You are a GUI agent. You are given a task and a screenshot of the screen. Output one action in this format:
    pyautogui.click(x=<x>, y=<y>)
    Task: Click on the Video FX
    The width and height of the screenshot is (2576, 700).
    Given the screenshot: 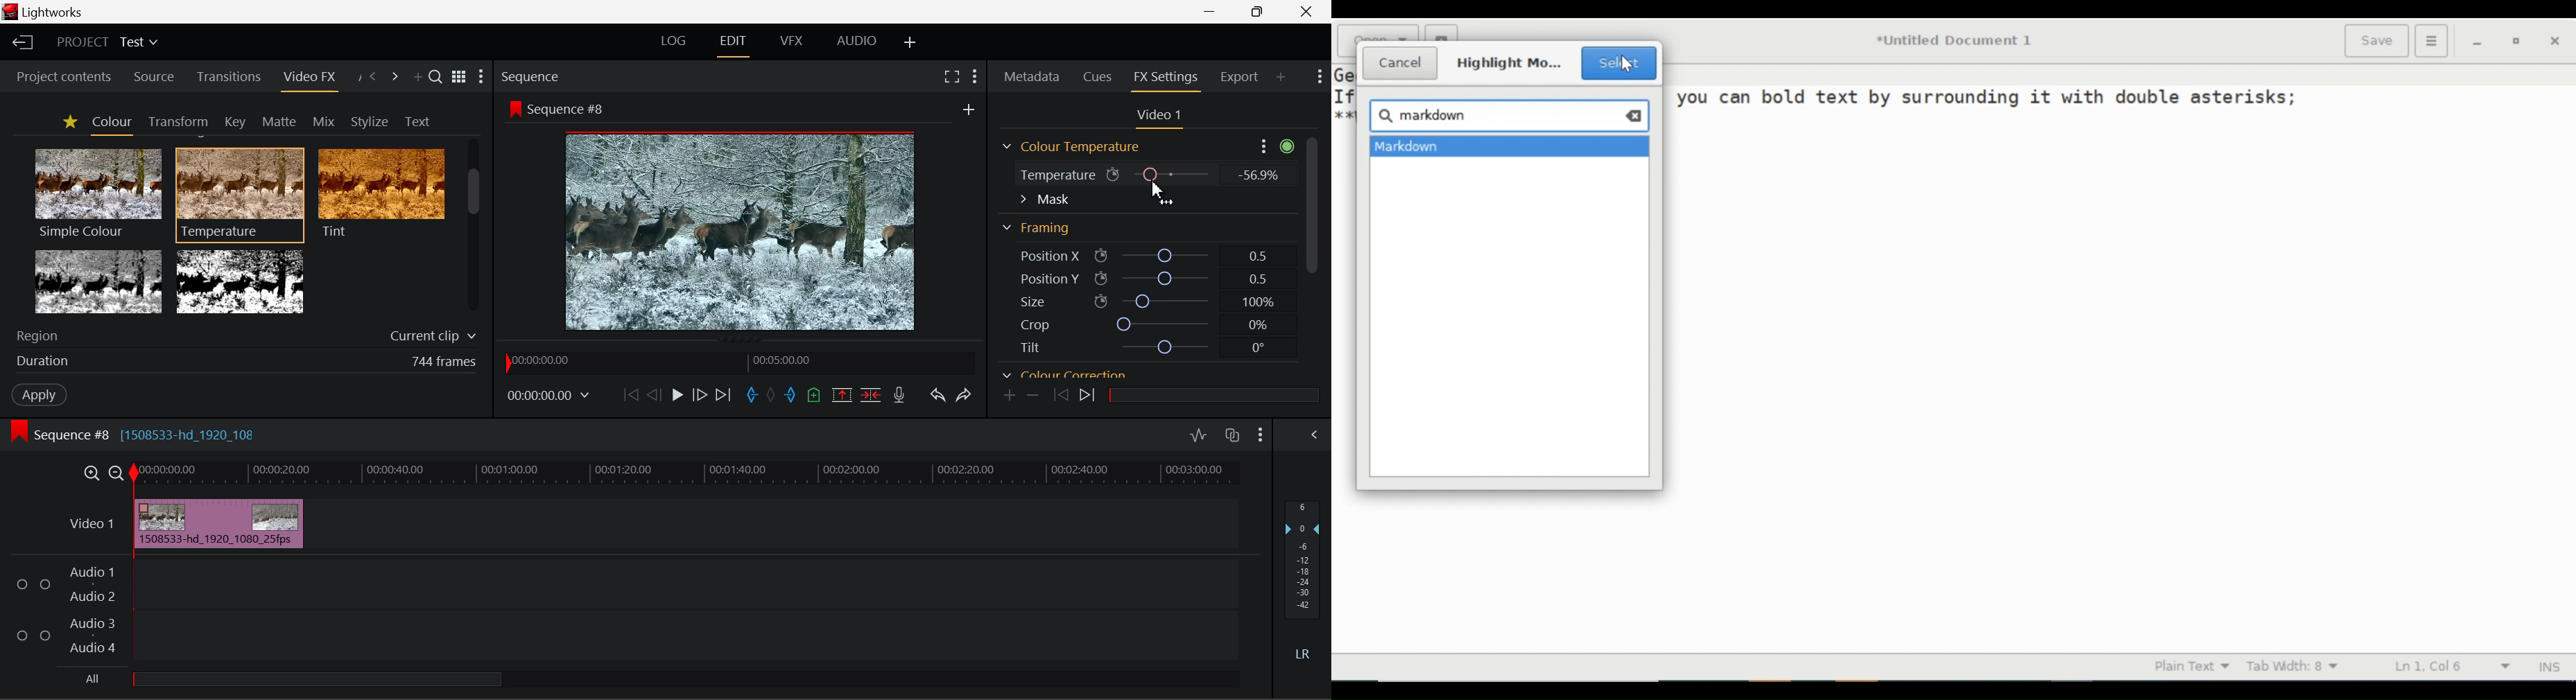 What is the action you would take?
    pyautogui.click(x=309, y=81)
    